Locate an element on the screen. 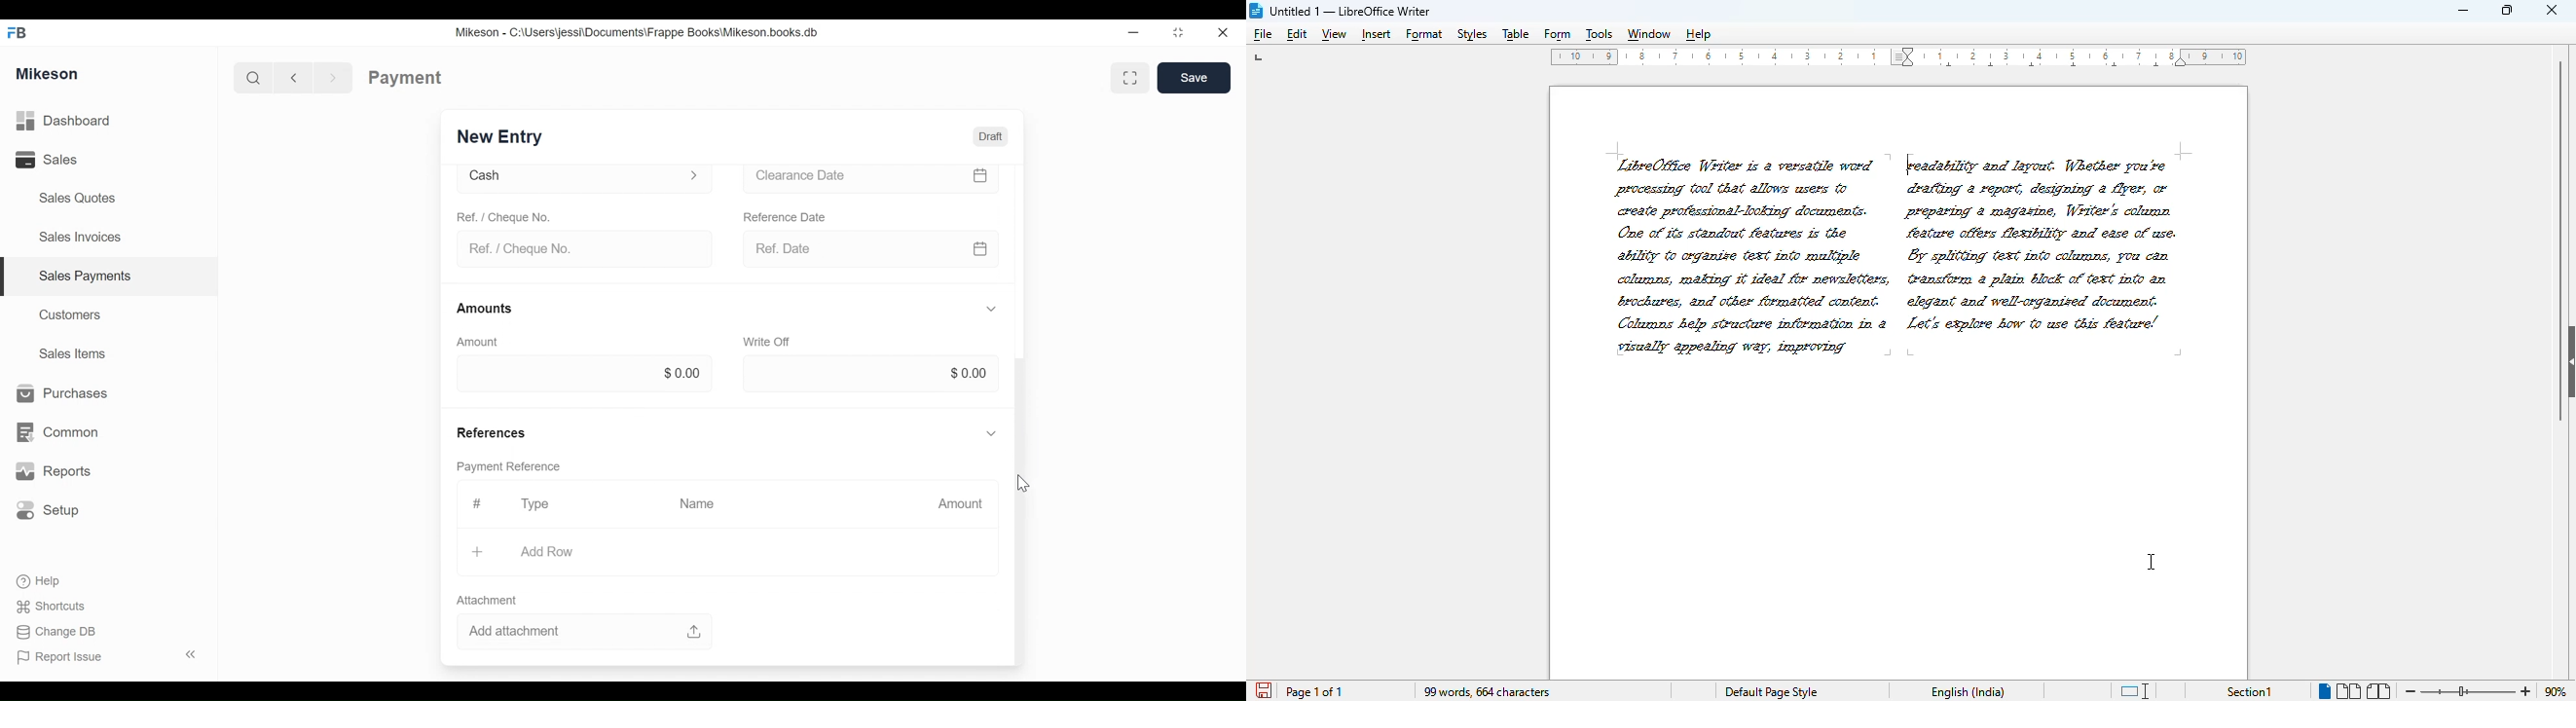 Image resolution: width=2576 pixels, height=728 pixels. Payment is located at coordinates (404, 77).